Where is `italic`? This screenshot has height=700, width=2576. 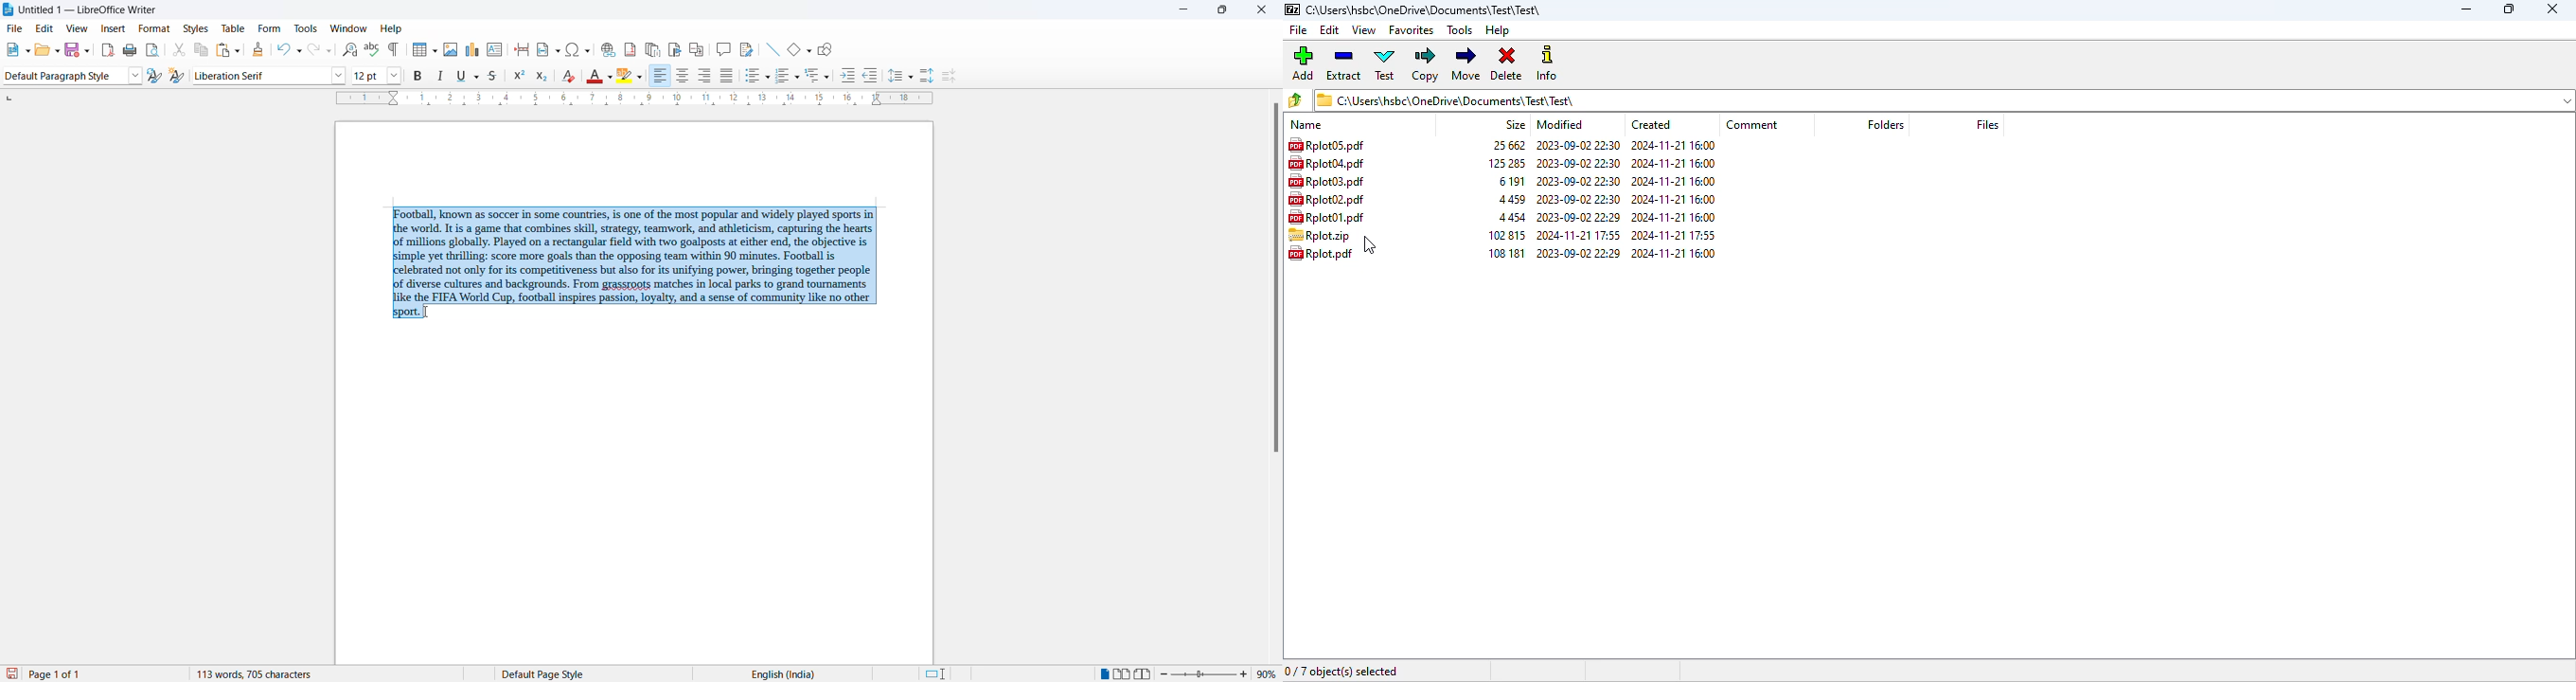 italic is located at coordinates (440, 74).